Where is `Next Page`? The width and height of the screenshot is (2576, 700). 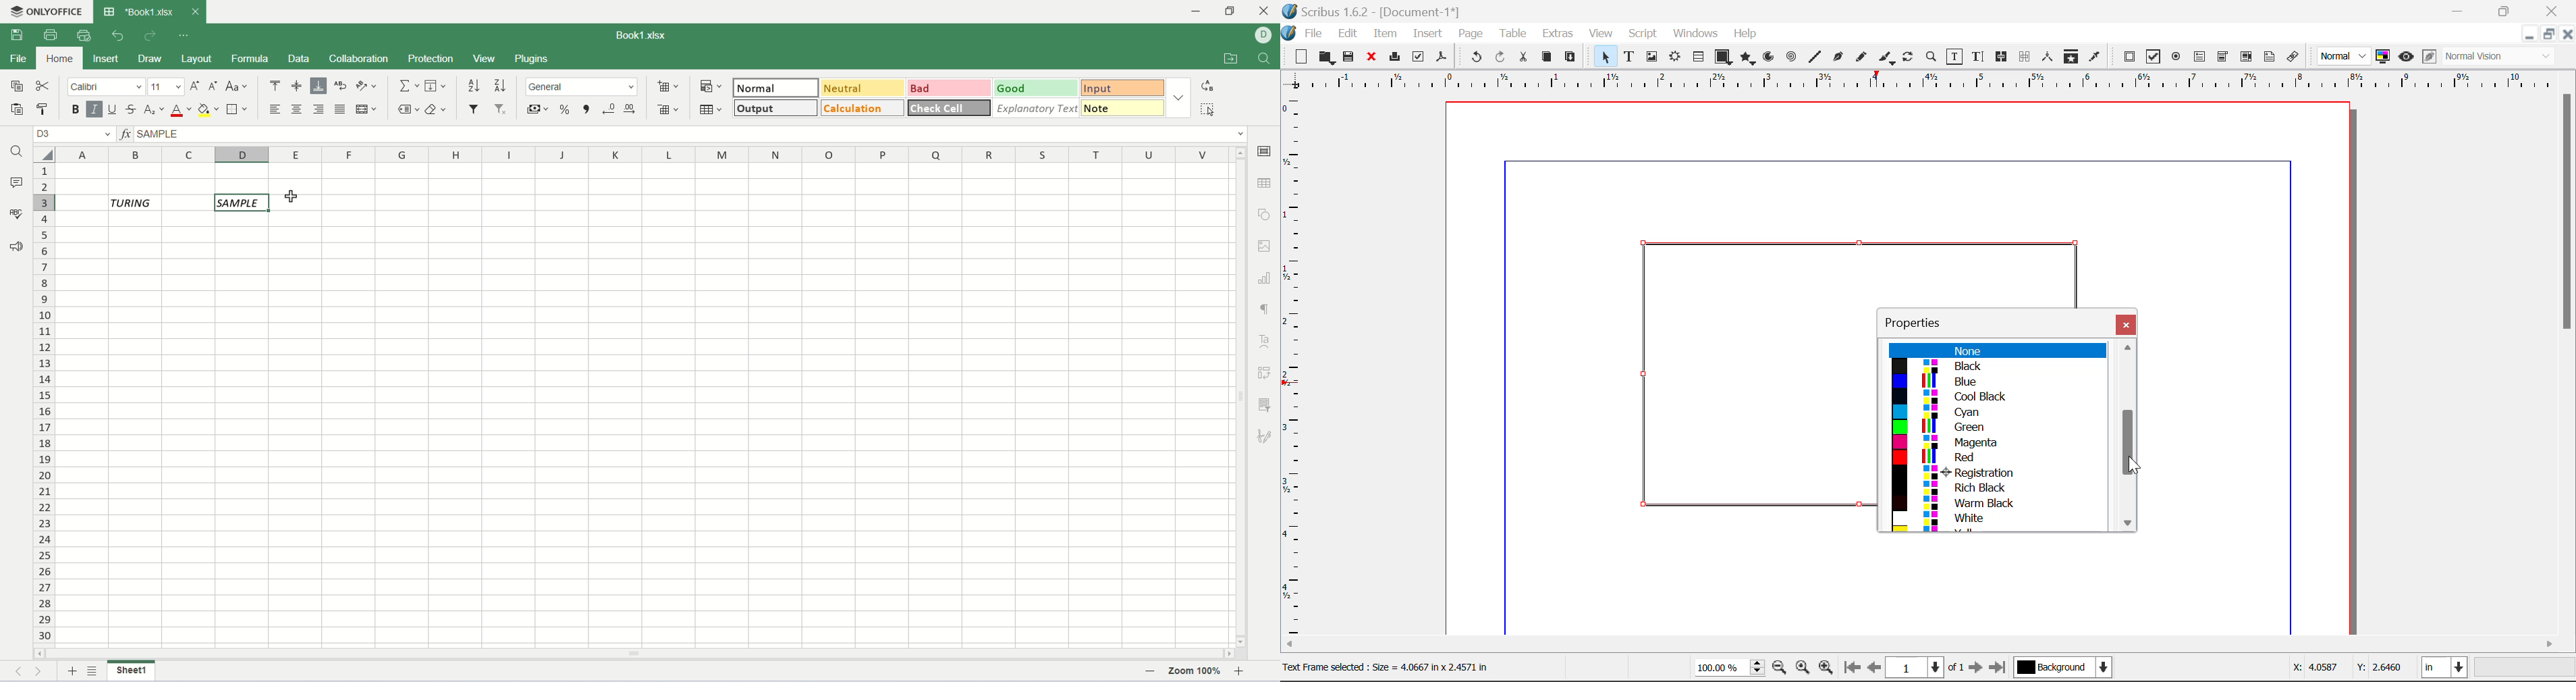
Next Page is located at coordinates (1978, 670).